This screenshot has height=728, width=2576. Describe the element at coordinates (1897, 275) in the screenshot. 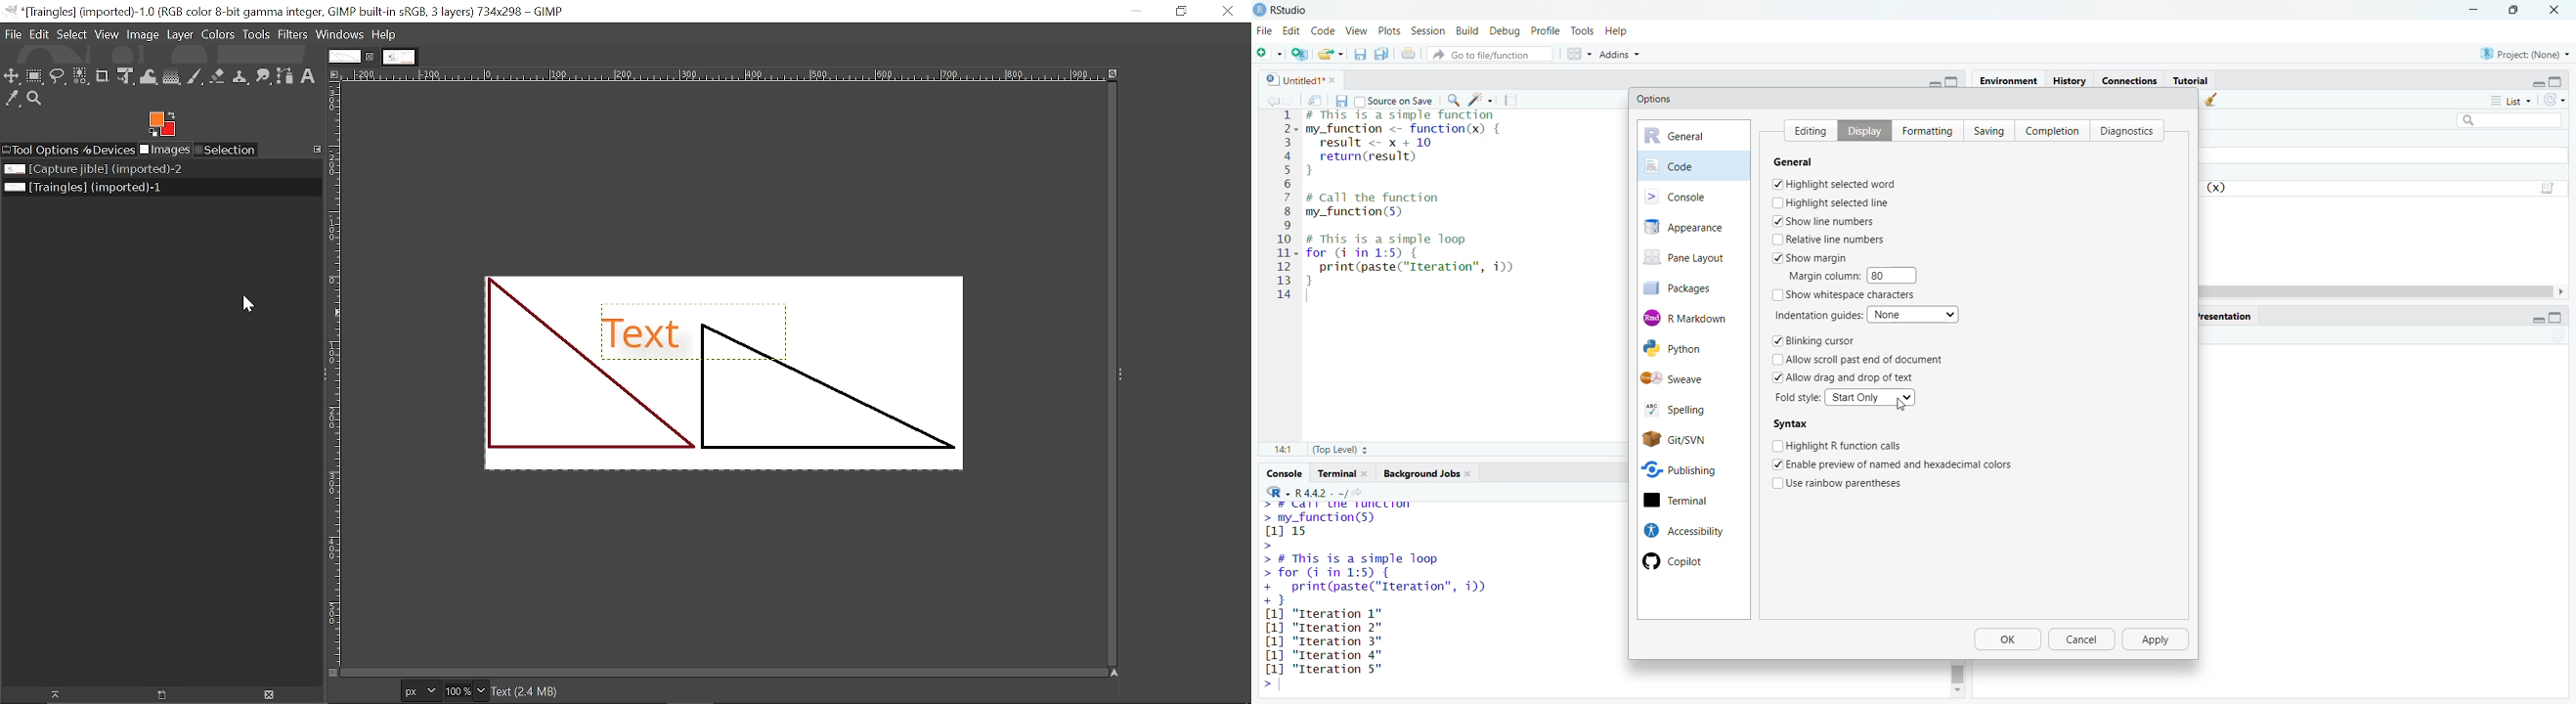

I see `margin input value` at that location.